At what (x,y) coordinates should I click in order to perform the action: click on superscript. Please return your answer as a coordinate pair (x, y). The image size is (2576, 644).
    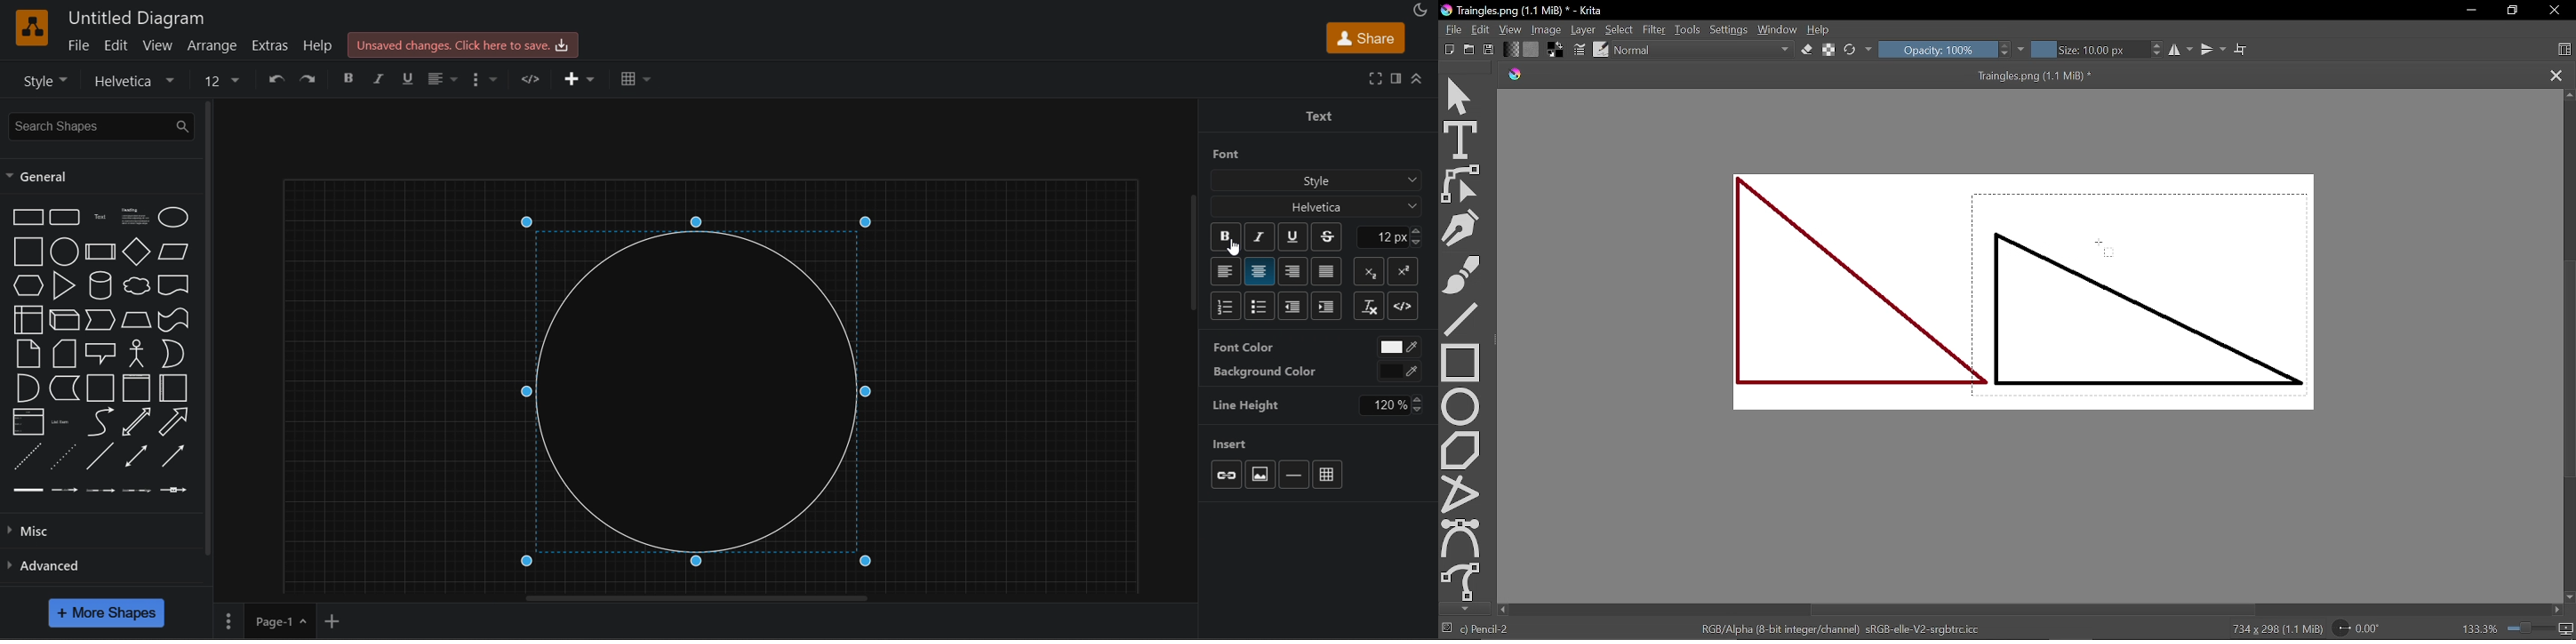
    Looking at the image, I should click on (1404, 271).